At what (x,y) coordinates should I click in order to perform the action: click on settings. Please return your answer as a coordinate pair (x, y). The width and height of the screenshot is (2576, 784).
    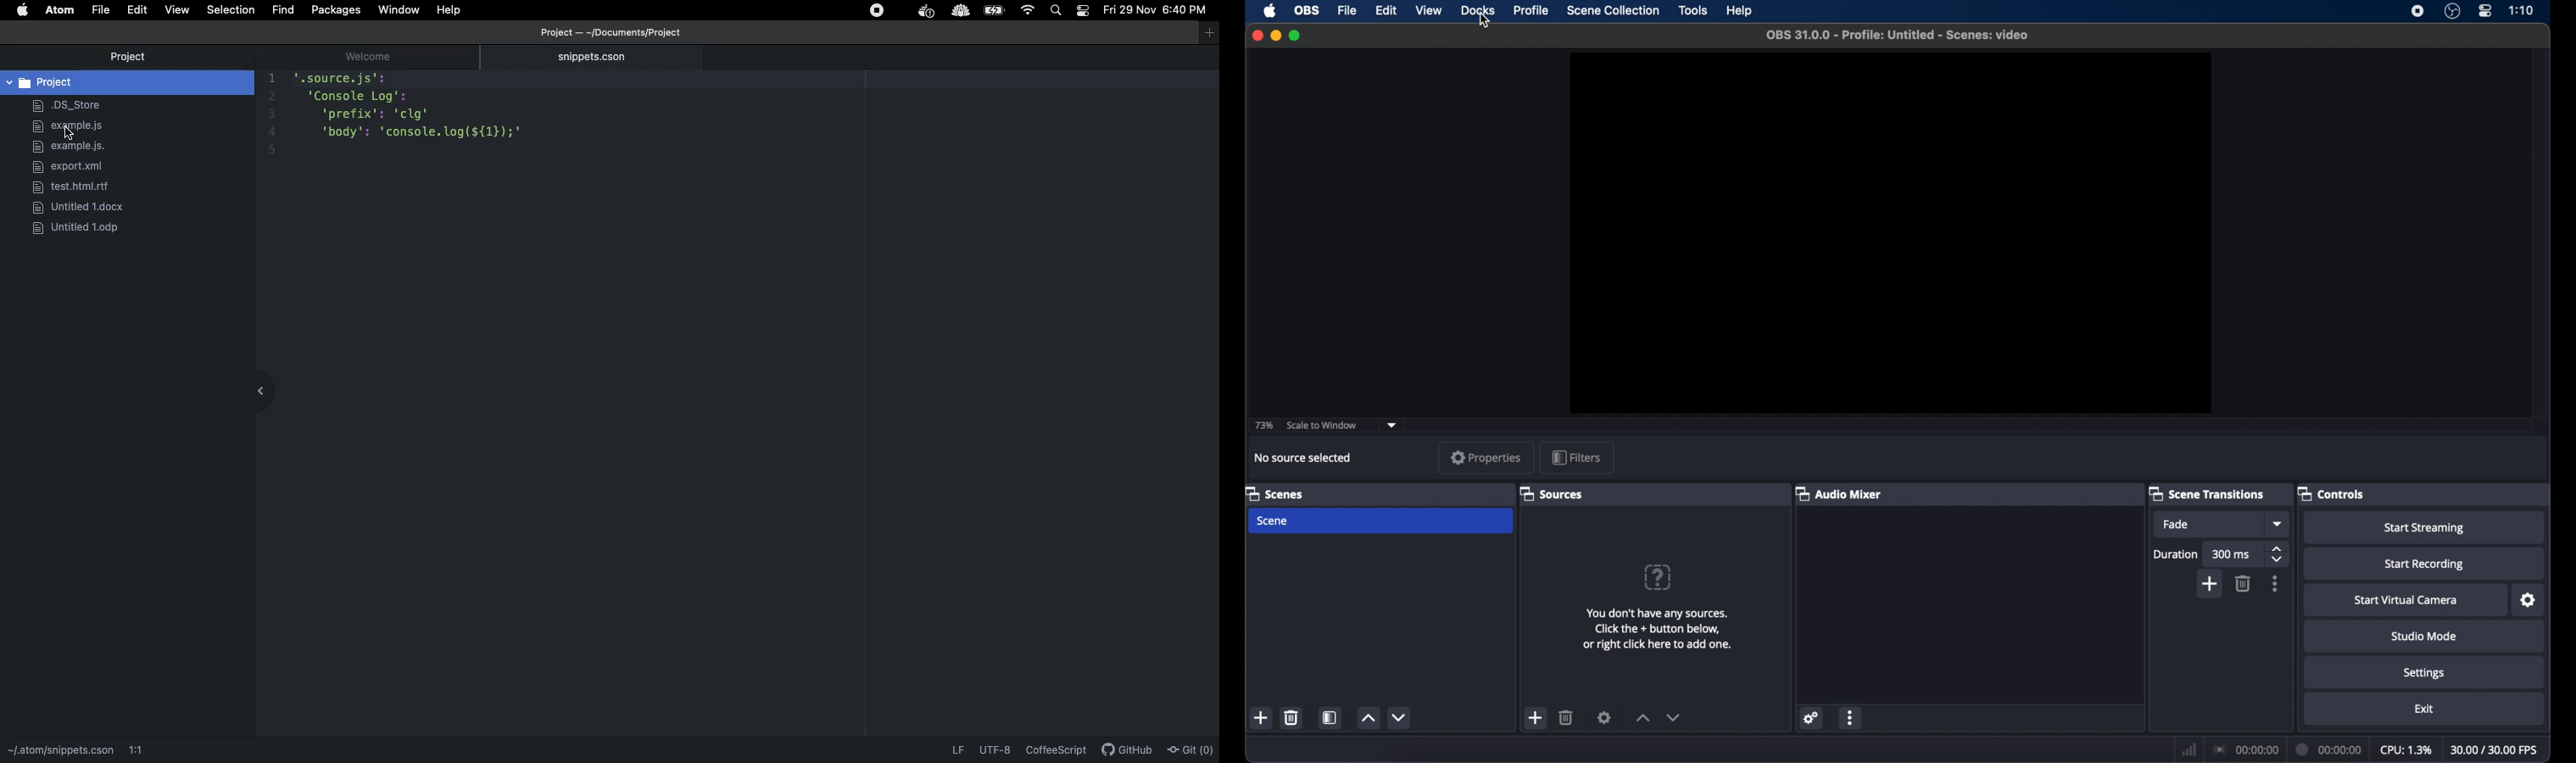
    Looking at the image, I should click on (2424, 673).